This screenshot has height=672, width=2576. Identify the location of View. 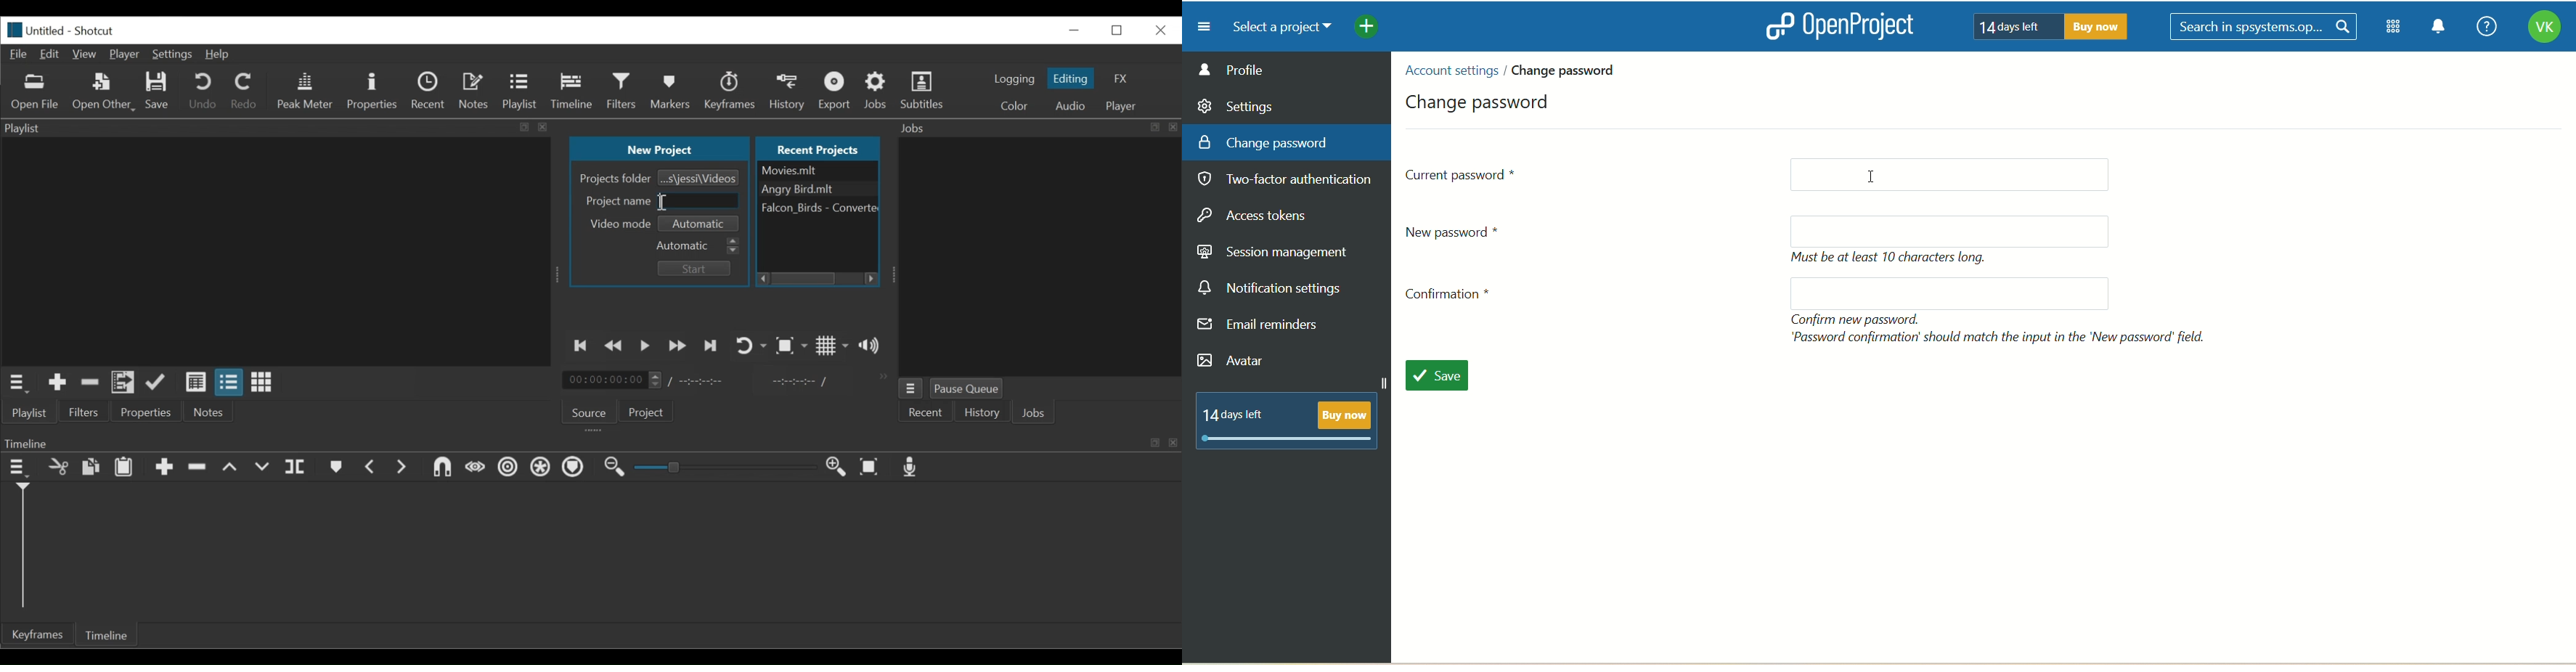
(84, 55).